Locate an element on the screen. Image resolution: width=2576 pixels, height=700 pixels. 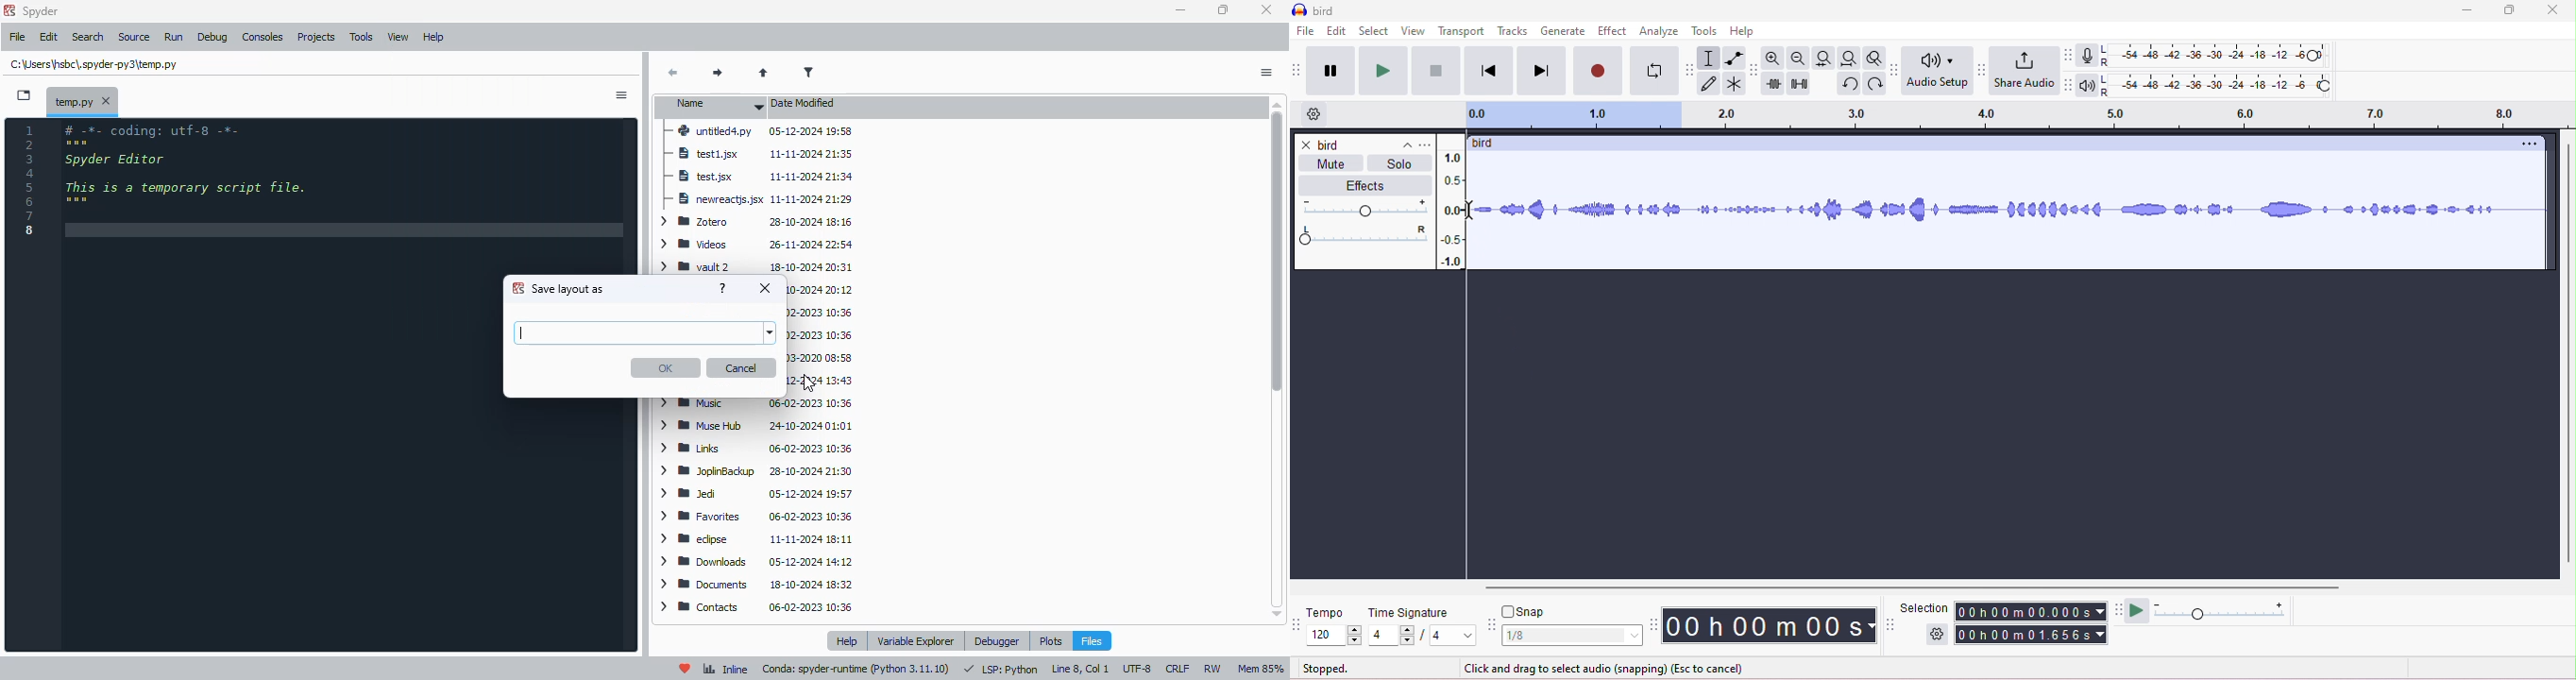
fit project to width is located at coordinates (1848, 59).